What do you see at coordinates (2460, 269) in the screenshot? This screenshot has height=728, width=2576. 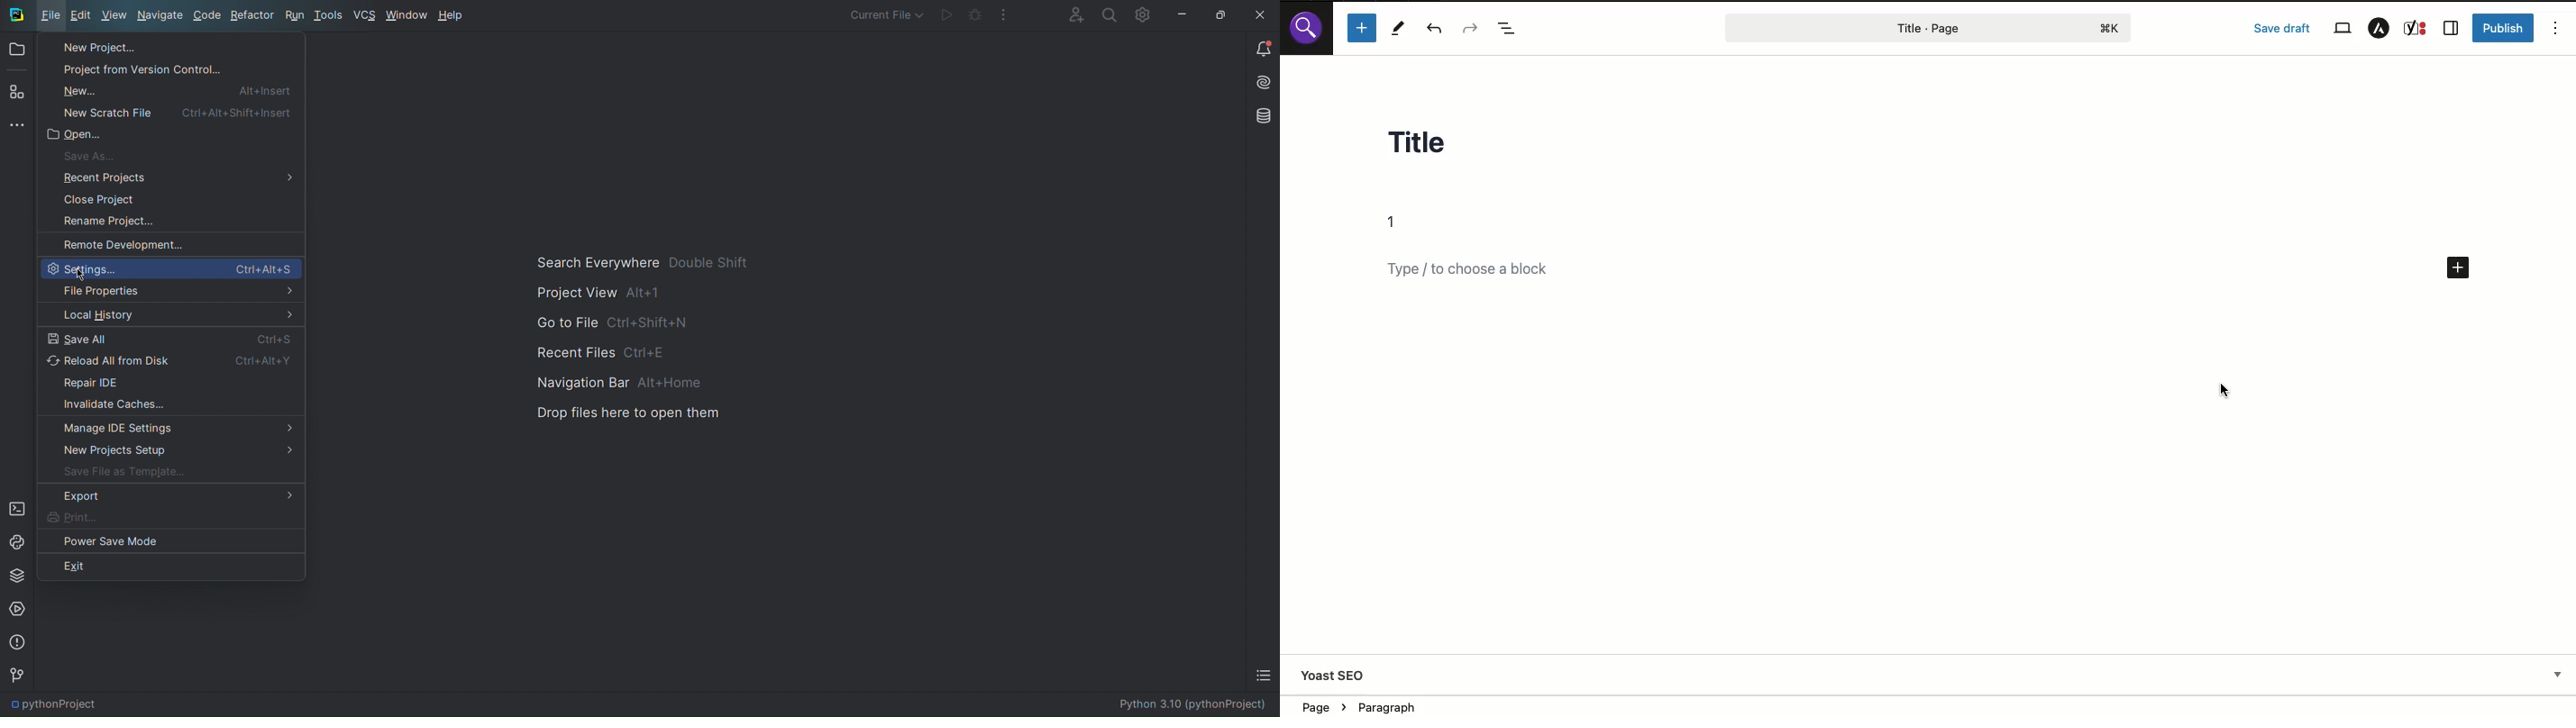 I see `Add new block` at bounding box center [2460, 269].